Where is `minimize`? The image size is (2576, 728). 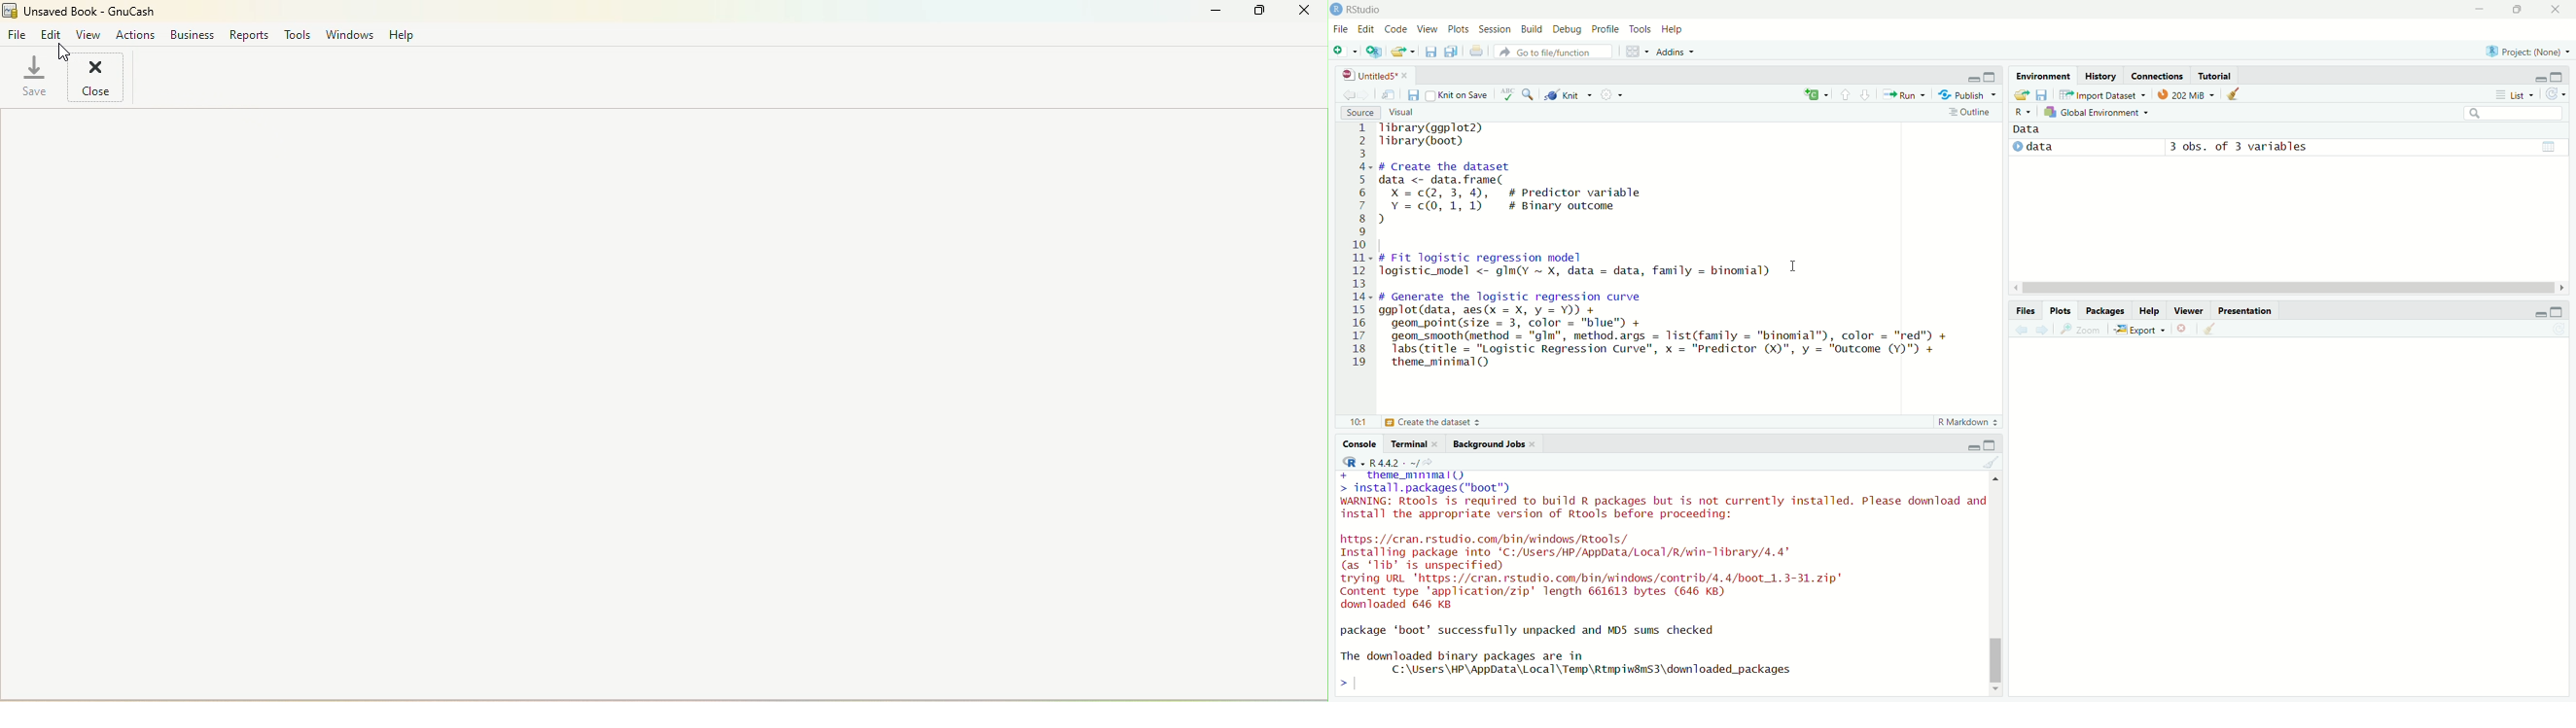 minimize is located at coordinates (1974, 447).